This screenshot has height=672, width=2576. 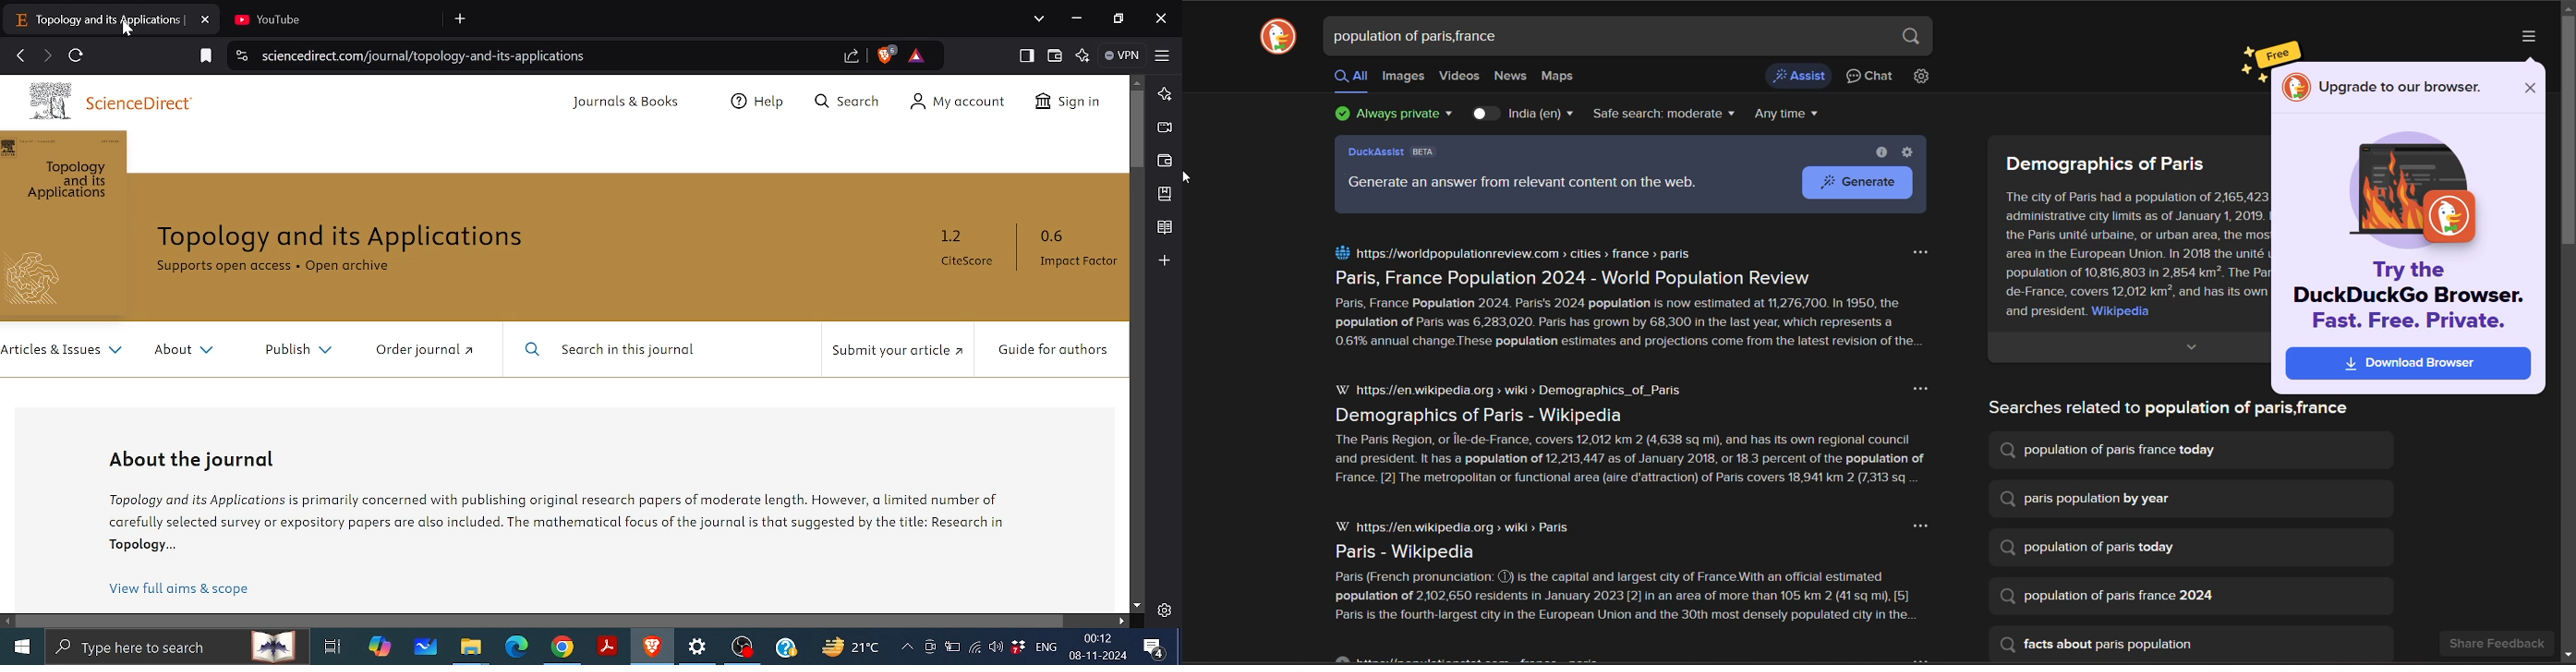 What do you see at coordinates (1878, 152) in the screenshot?
I see `information` at bounding box center [1878, 152].